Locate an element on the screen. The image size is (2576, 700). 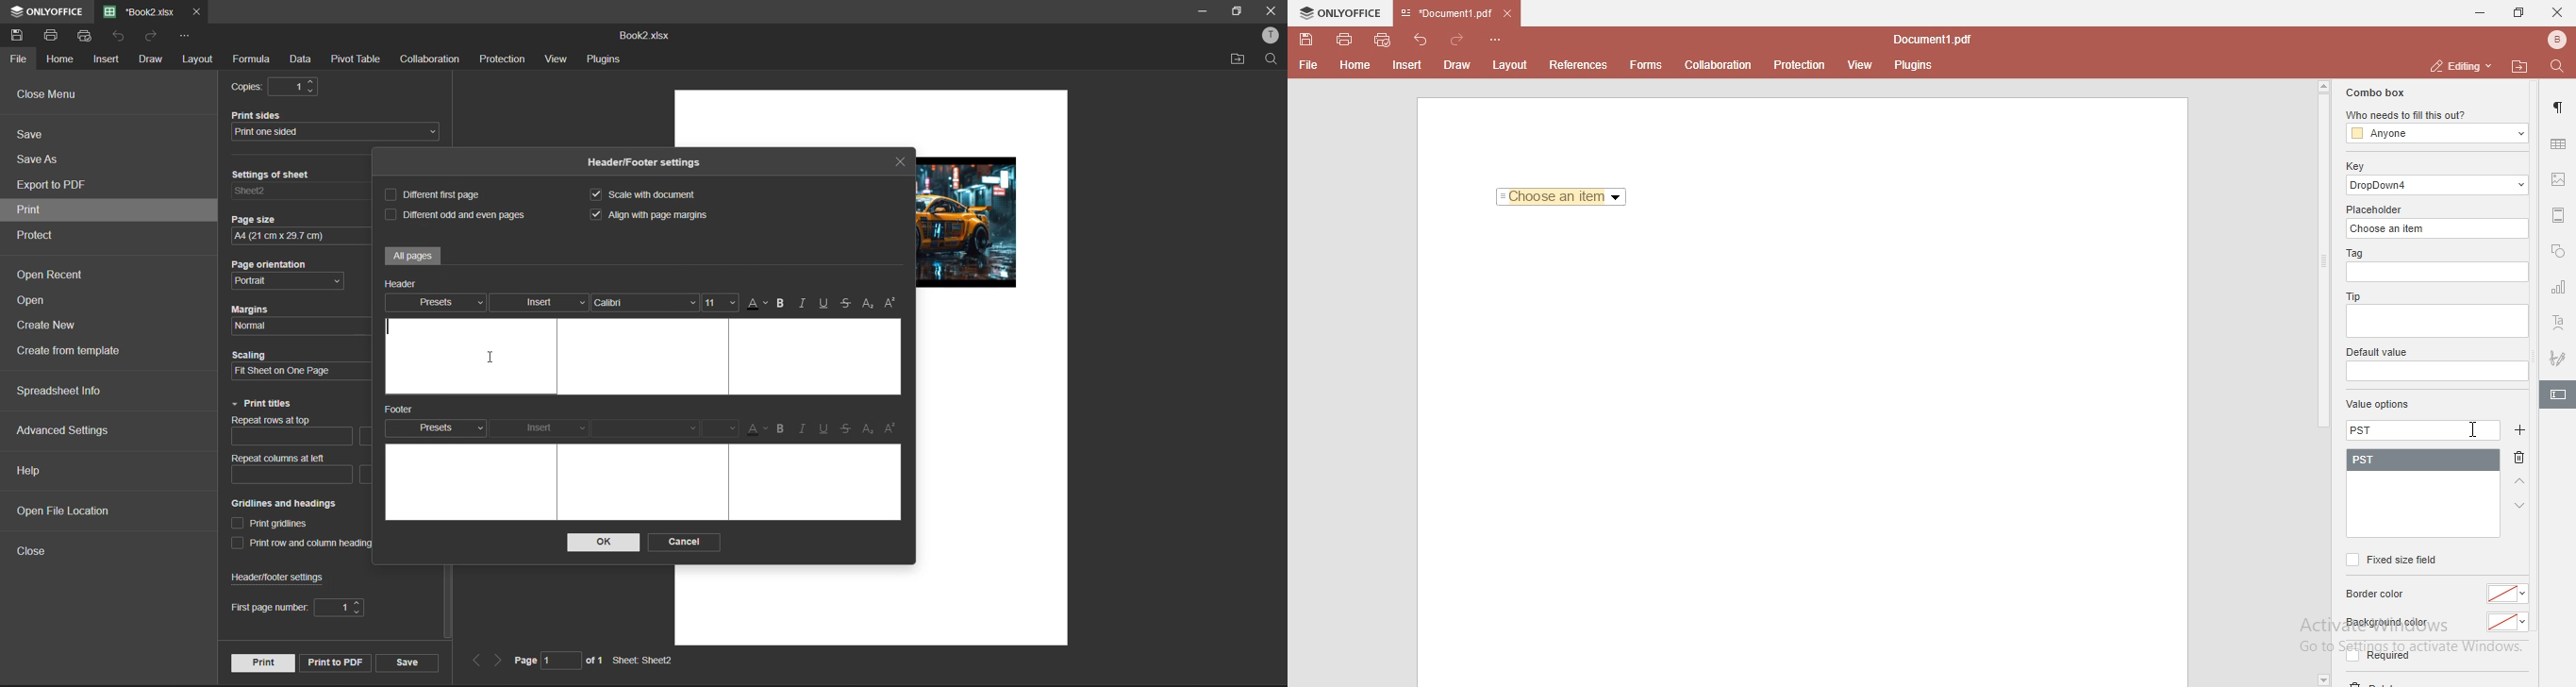
tag is located at coordinates (2352, 254).